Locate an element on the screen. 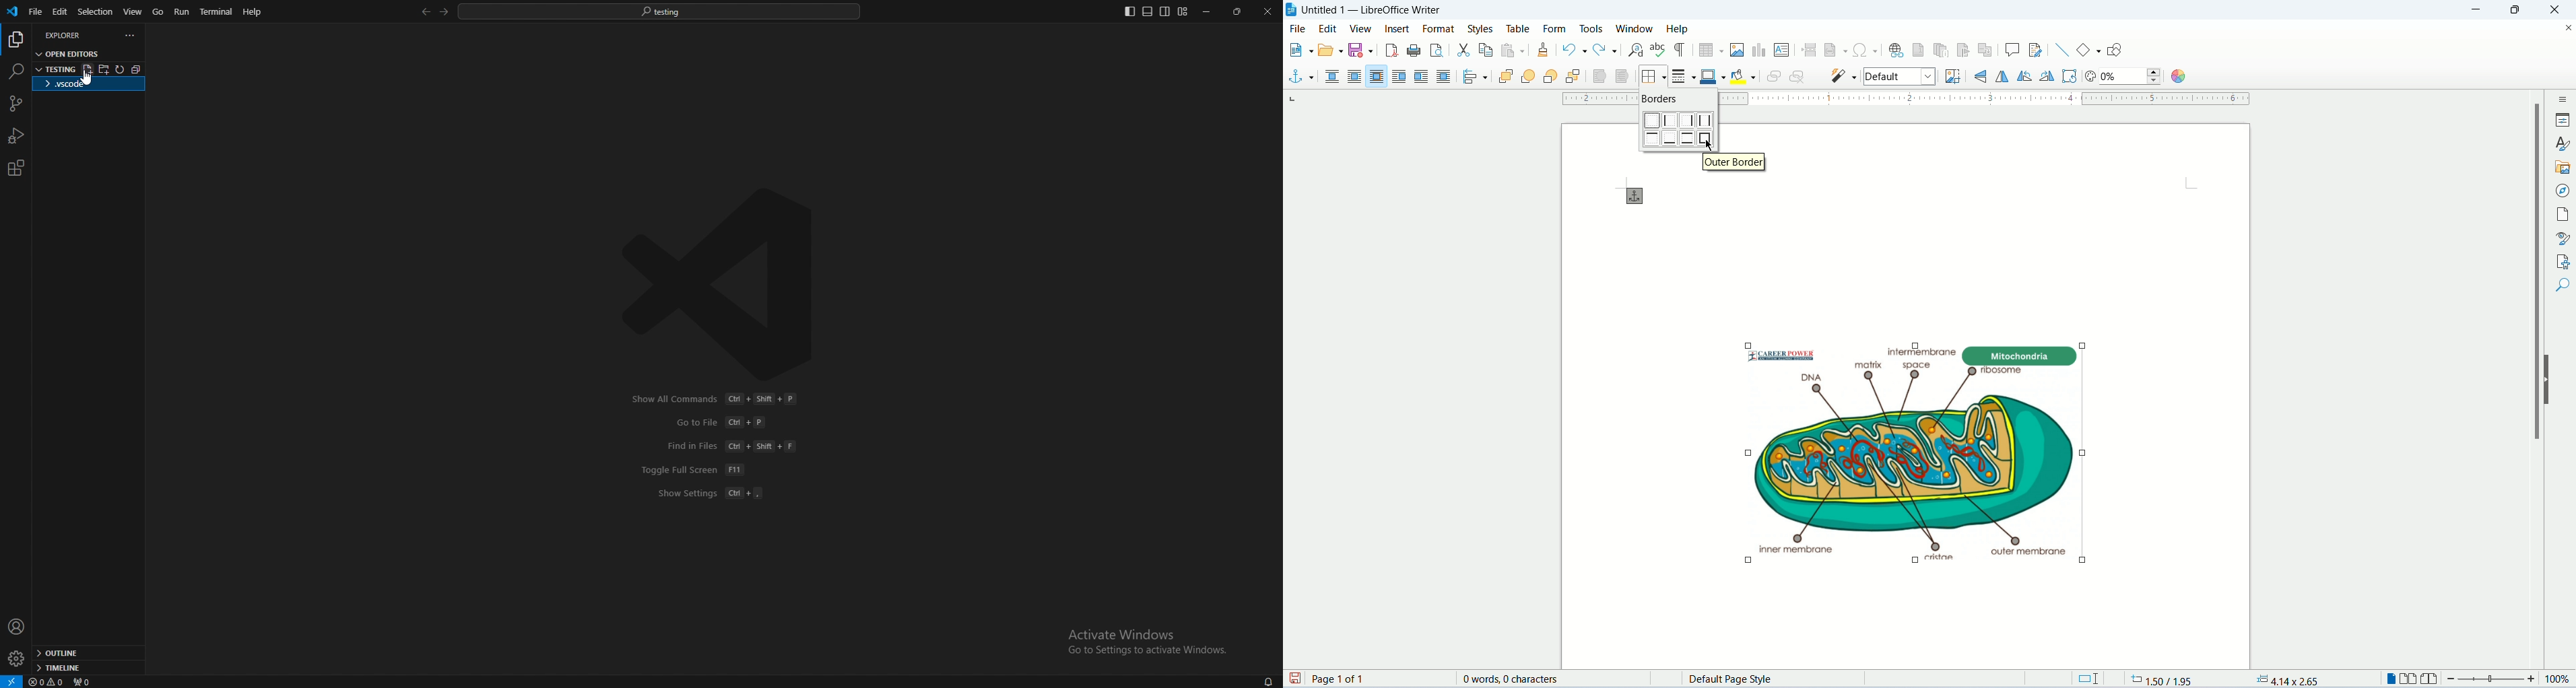  left and right border is located at coordinates (1705, 121).